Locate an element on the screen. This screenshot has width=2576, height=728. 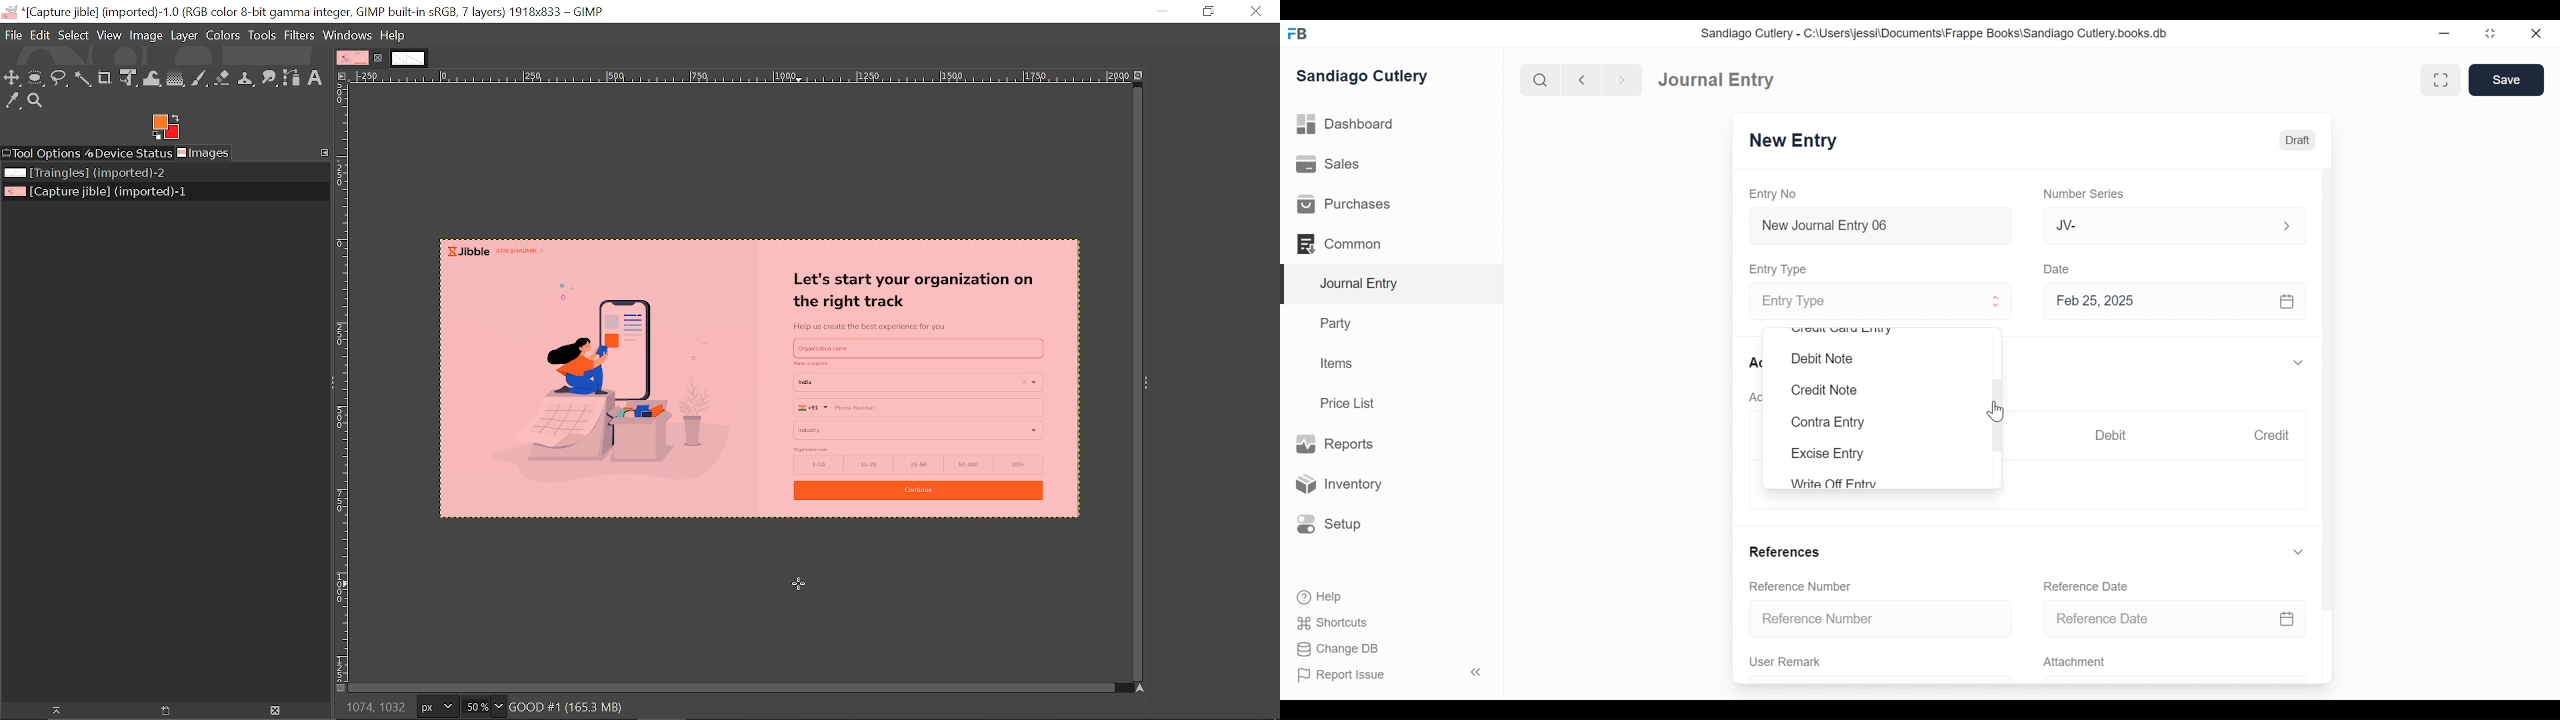
Shortcuts is located at coordinates (1336, 623).